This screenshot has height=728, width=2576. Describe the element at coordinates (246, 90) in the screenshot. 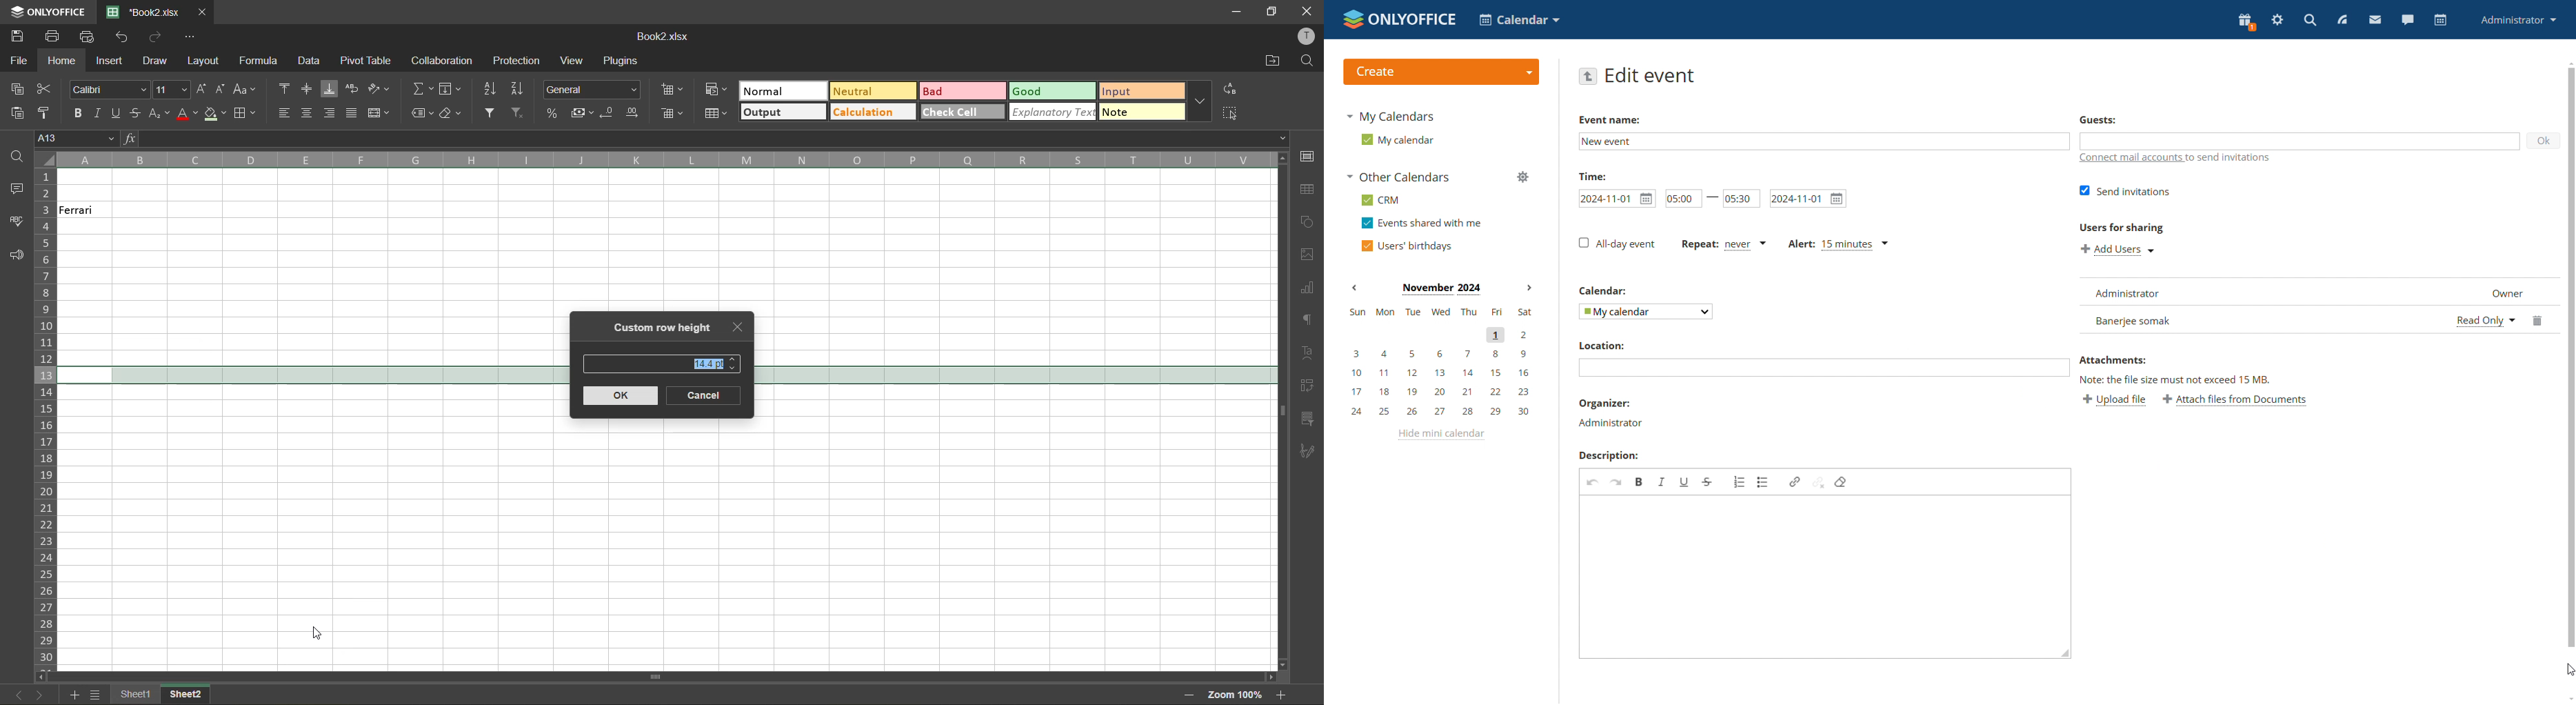

I see `change case` at that location.